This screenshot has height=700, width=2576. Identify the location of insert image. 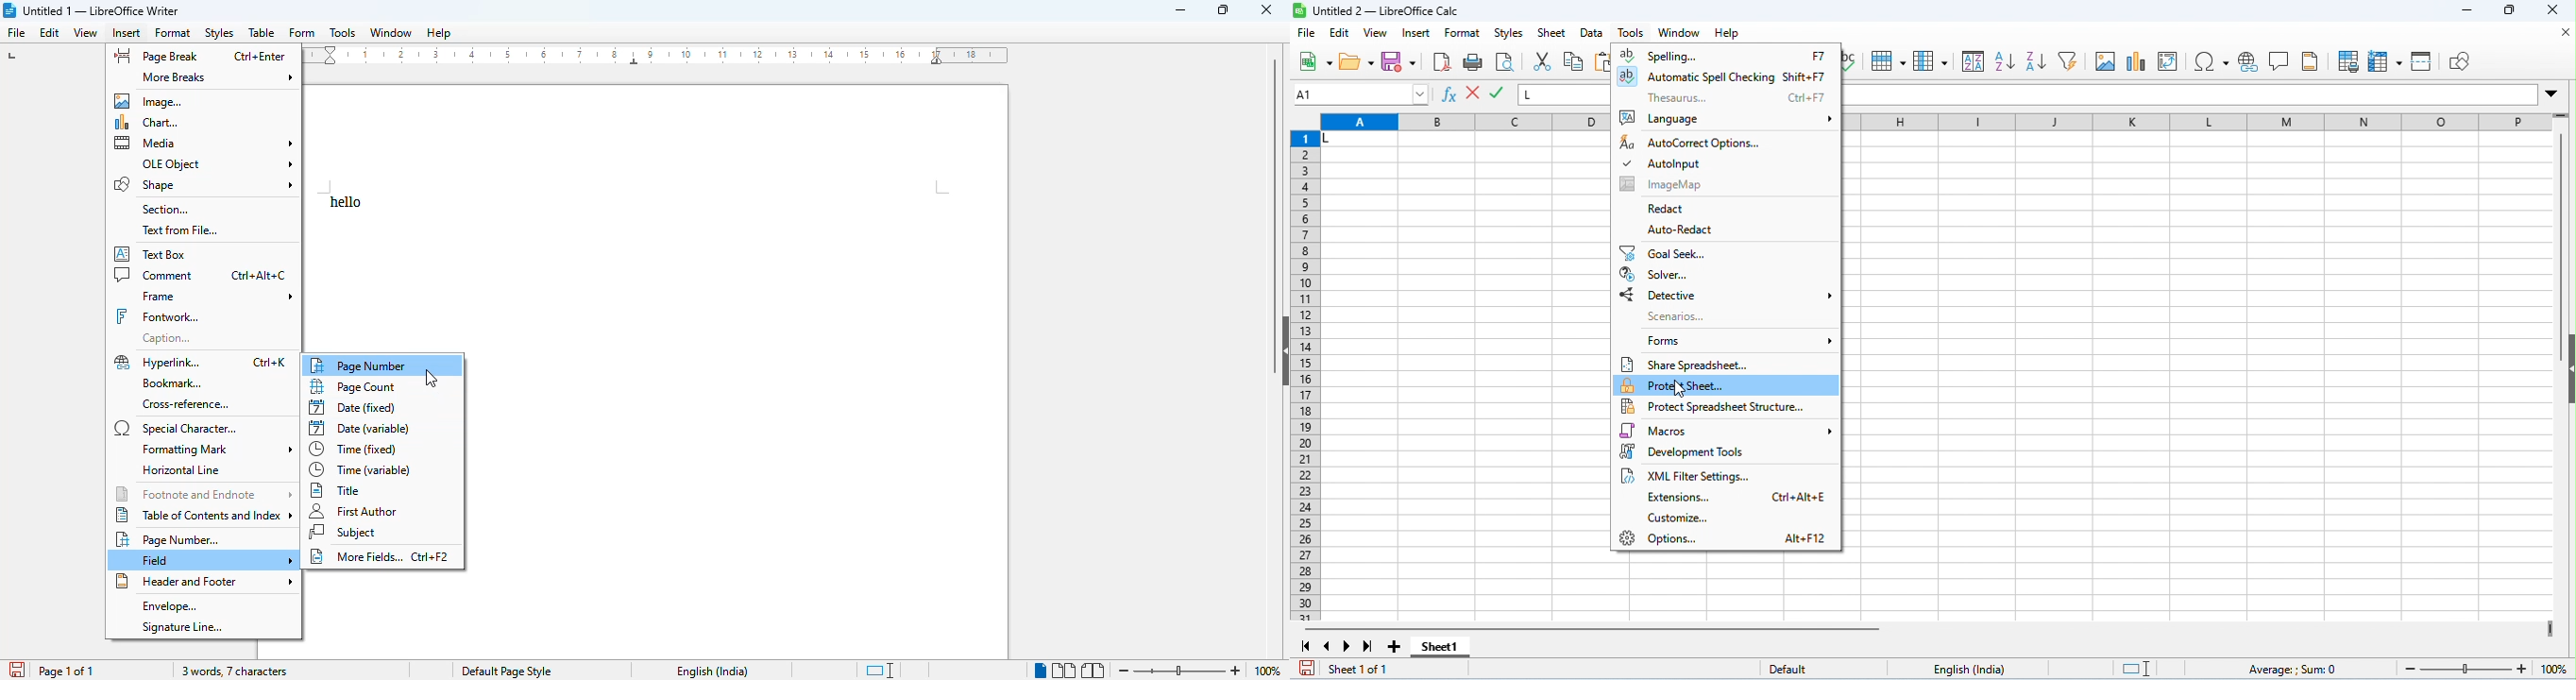
(2105, 61).